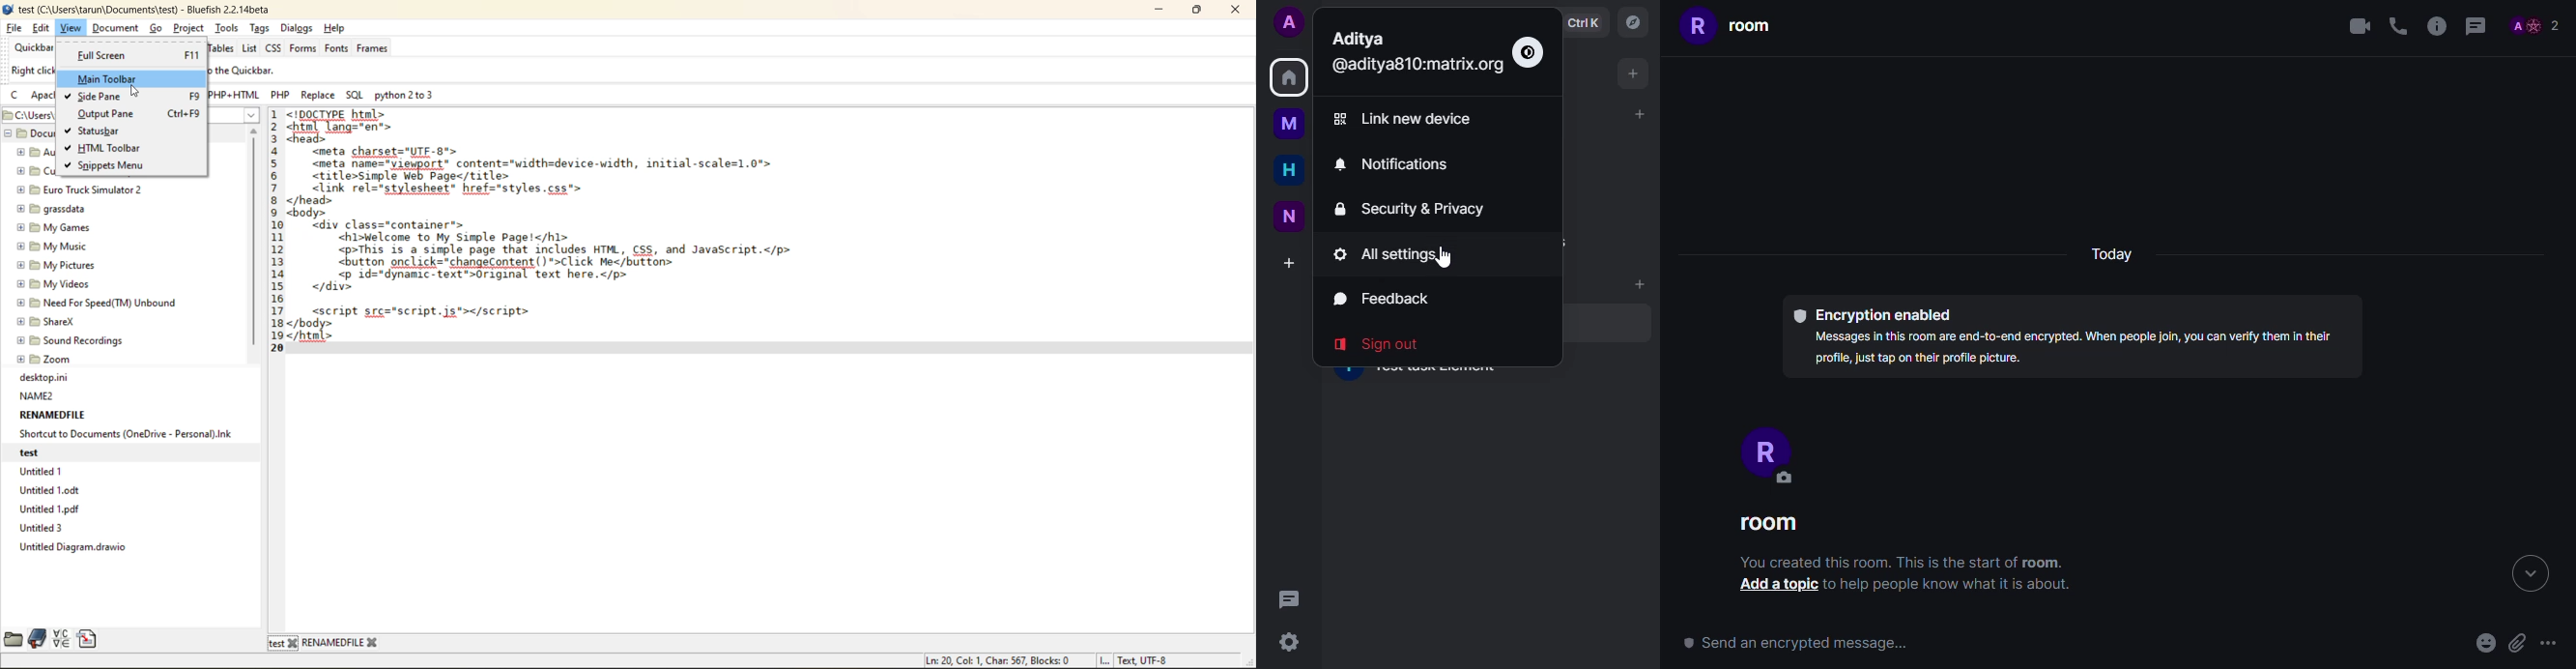 This screenshot has width=2576, height=672. I want to click on switch to light mode, so click(1529, 51).